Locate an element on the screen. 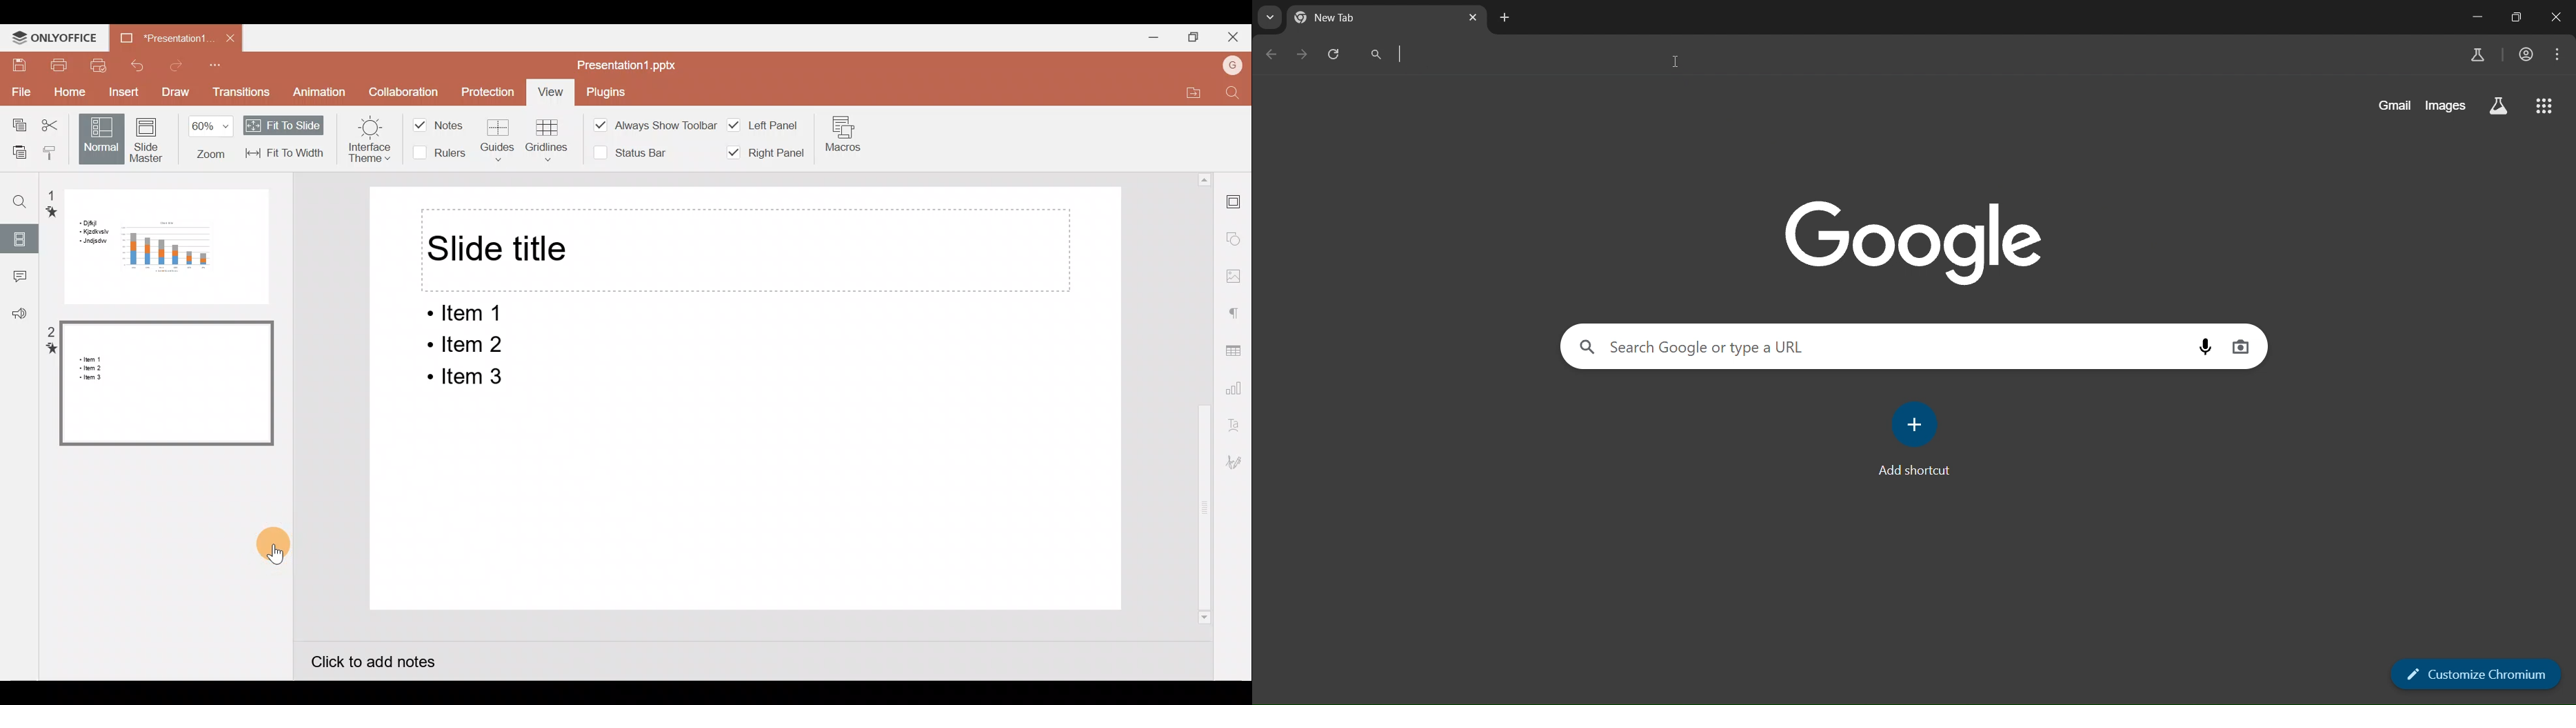 This screenshot has height=728, width=2576. Home is located at coordinates (69, 92).